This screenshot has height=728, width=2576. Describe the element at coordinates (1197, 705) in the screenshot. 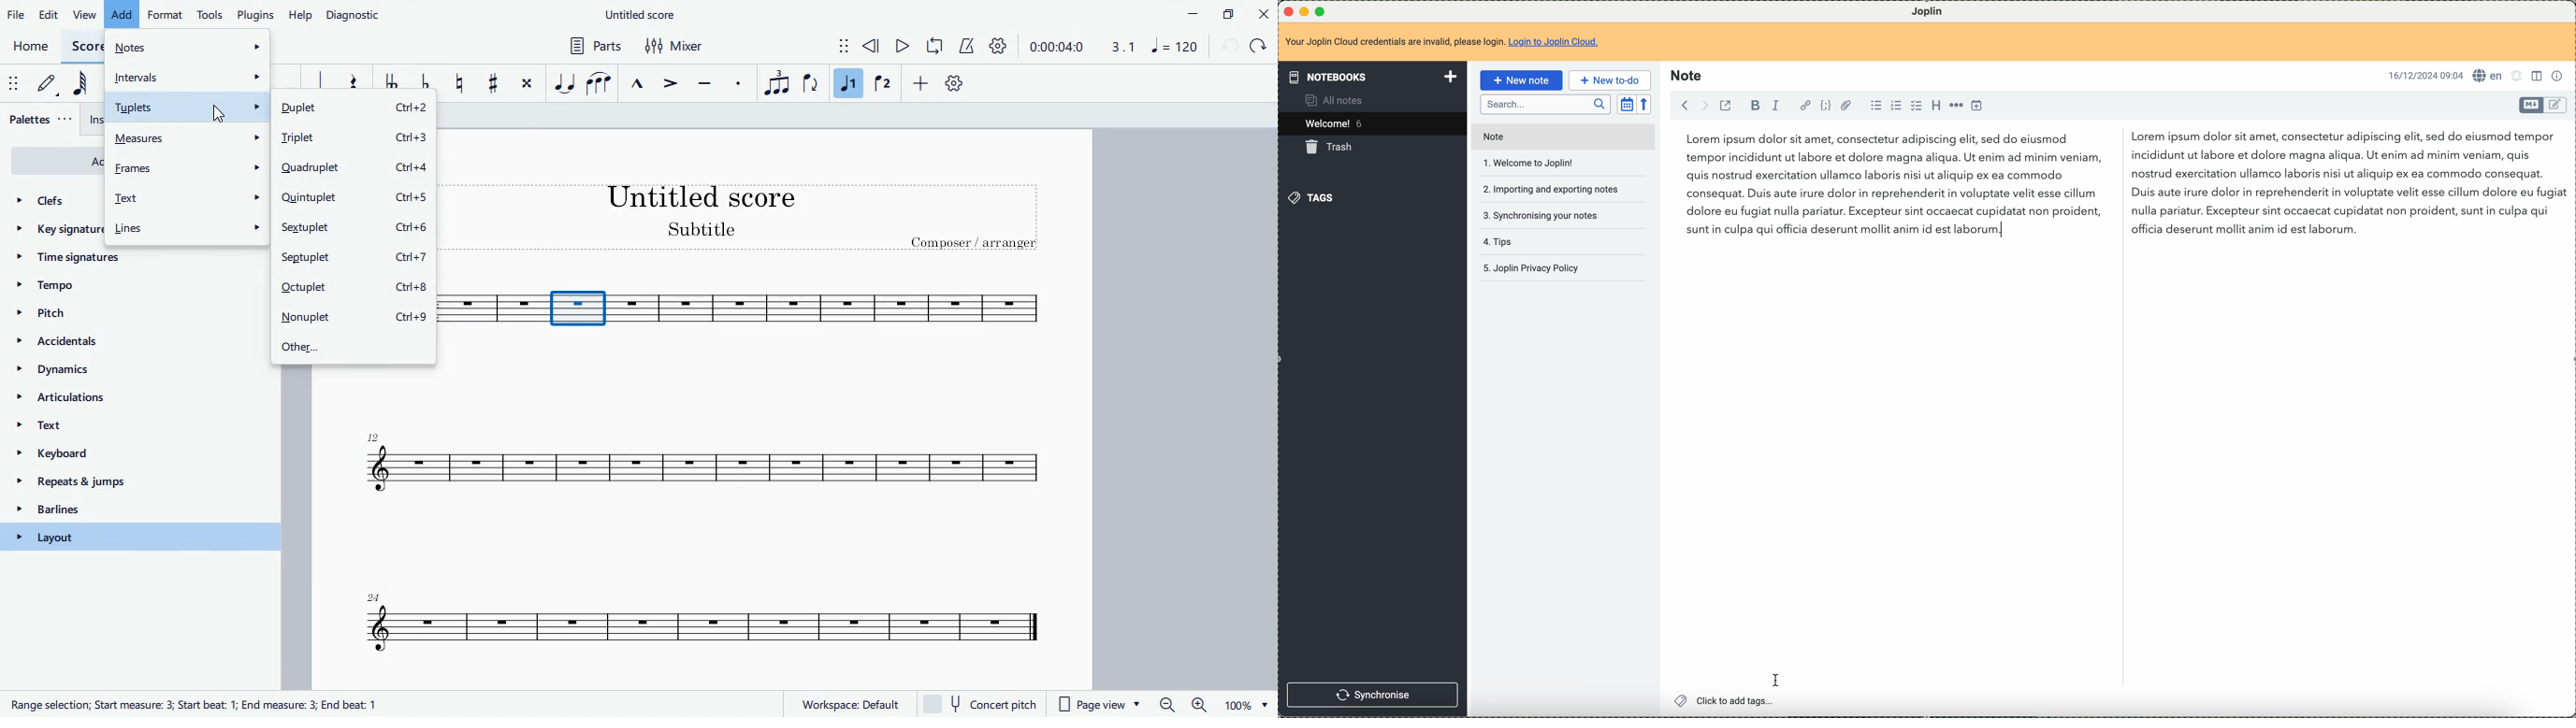

I see `zoom in` at that location.